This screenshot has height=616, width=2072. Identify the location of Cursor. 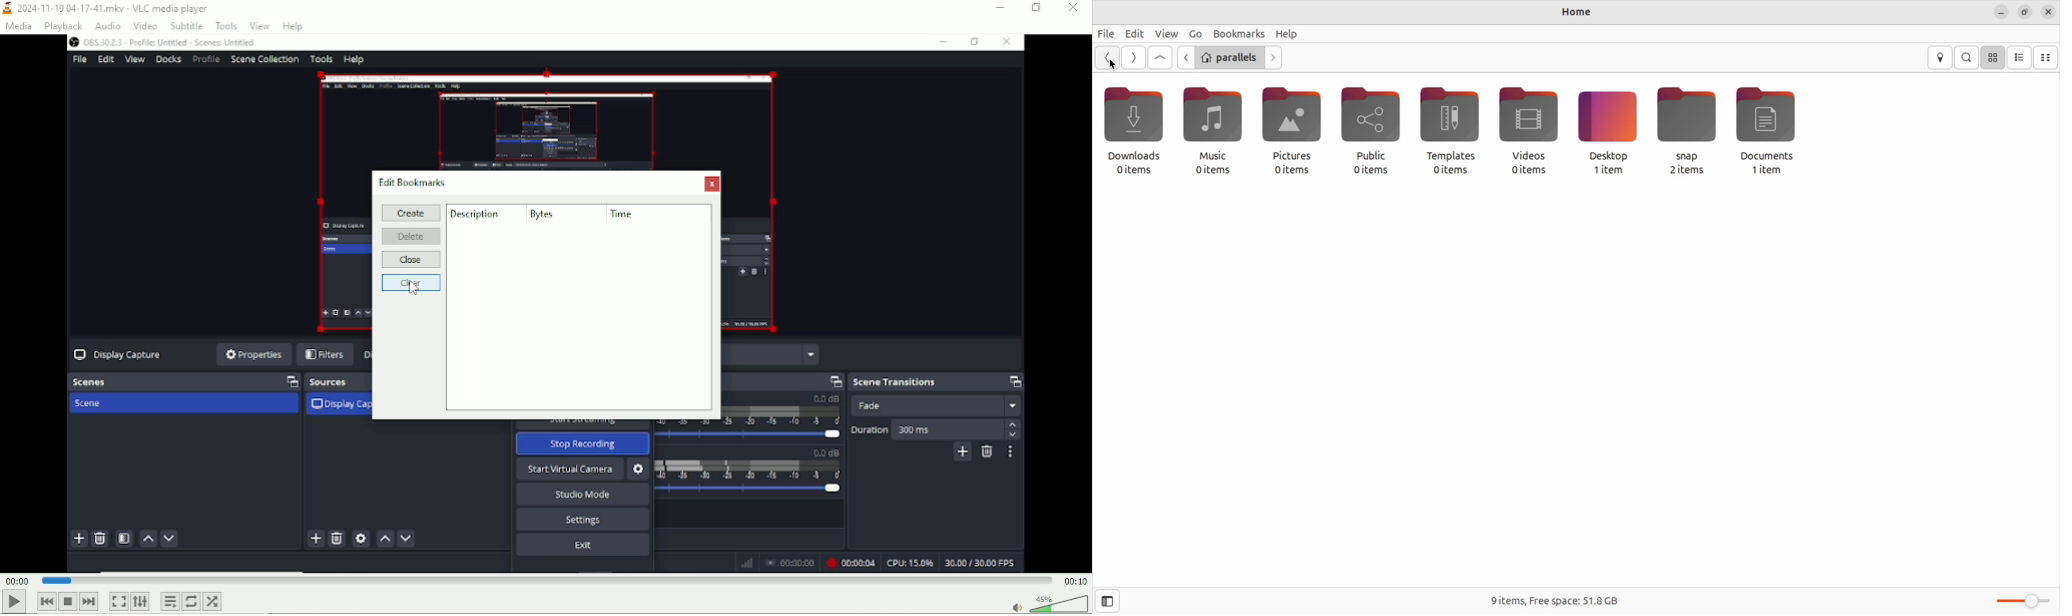
(414, 289).